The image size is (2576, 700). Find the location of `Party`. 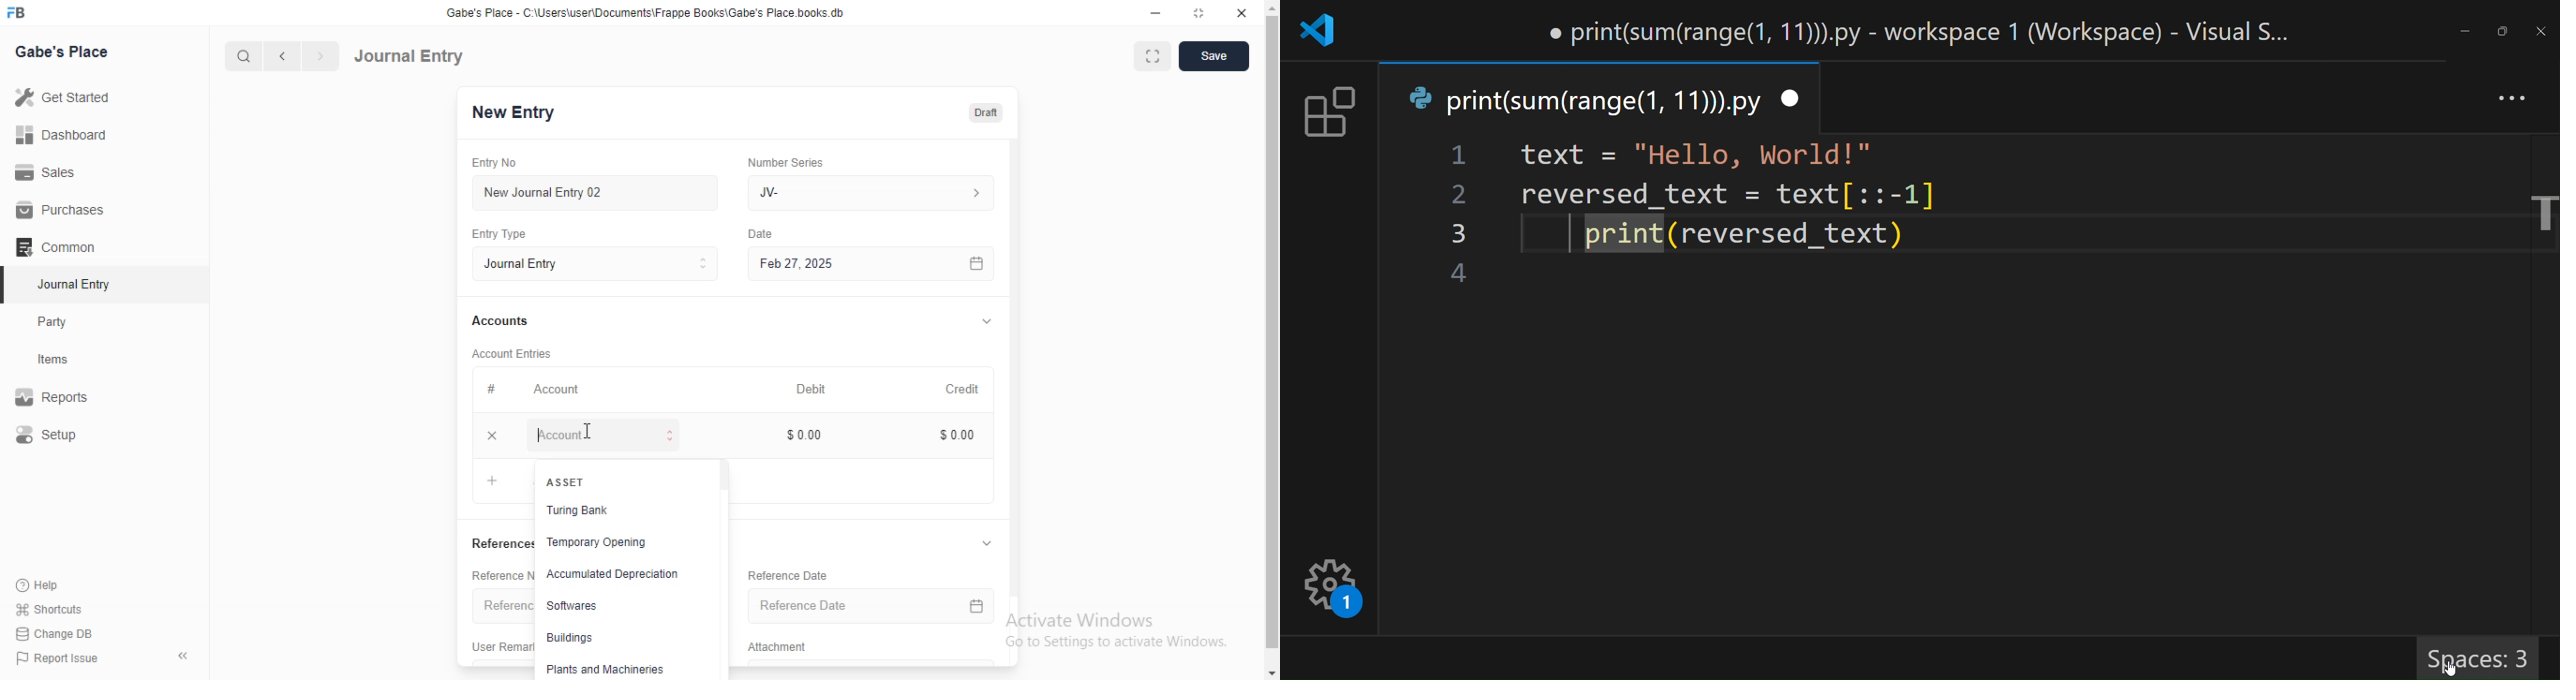

Party is located at coordinates (54, 322).